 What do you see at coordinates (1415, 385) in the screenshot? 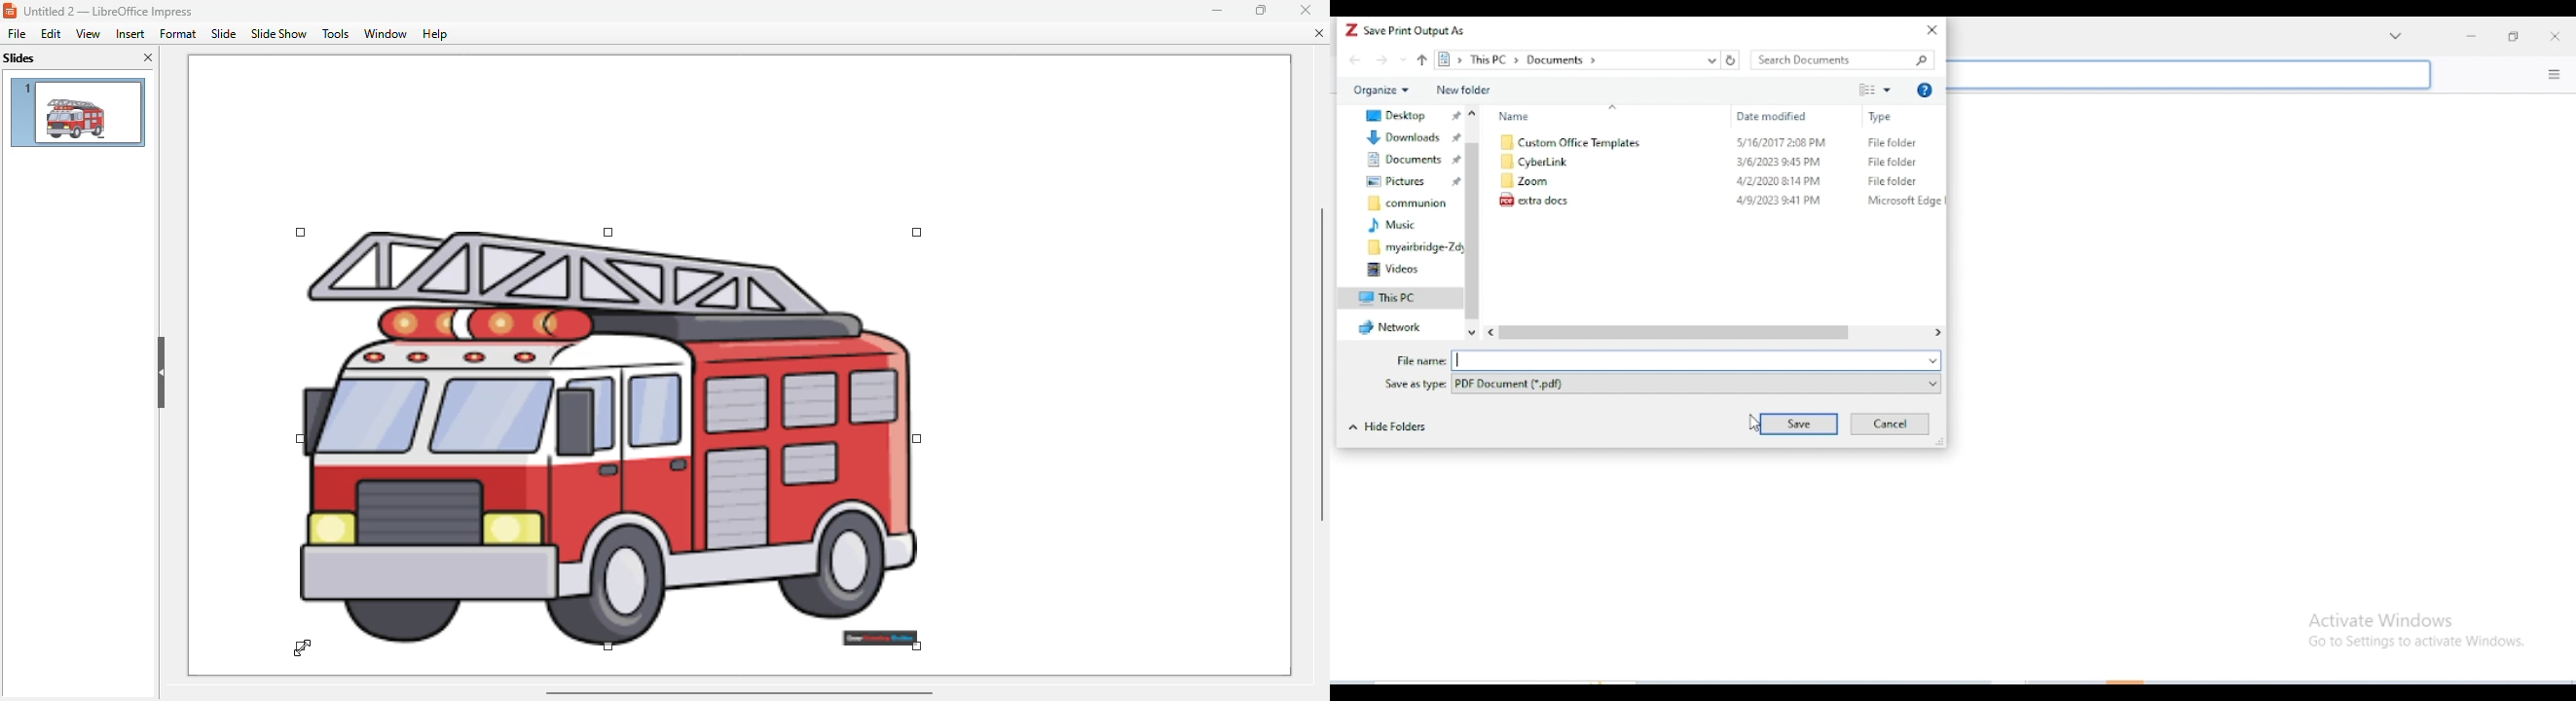
I see `Save as type:` at bounding box center [1415, 385].